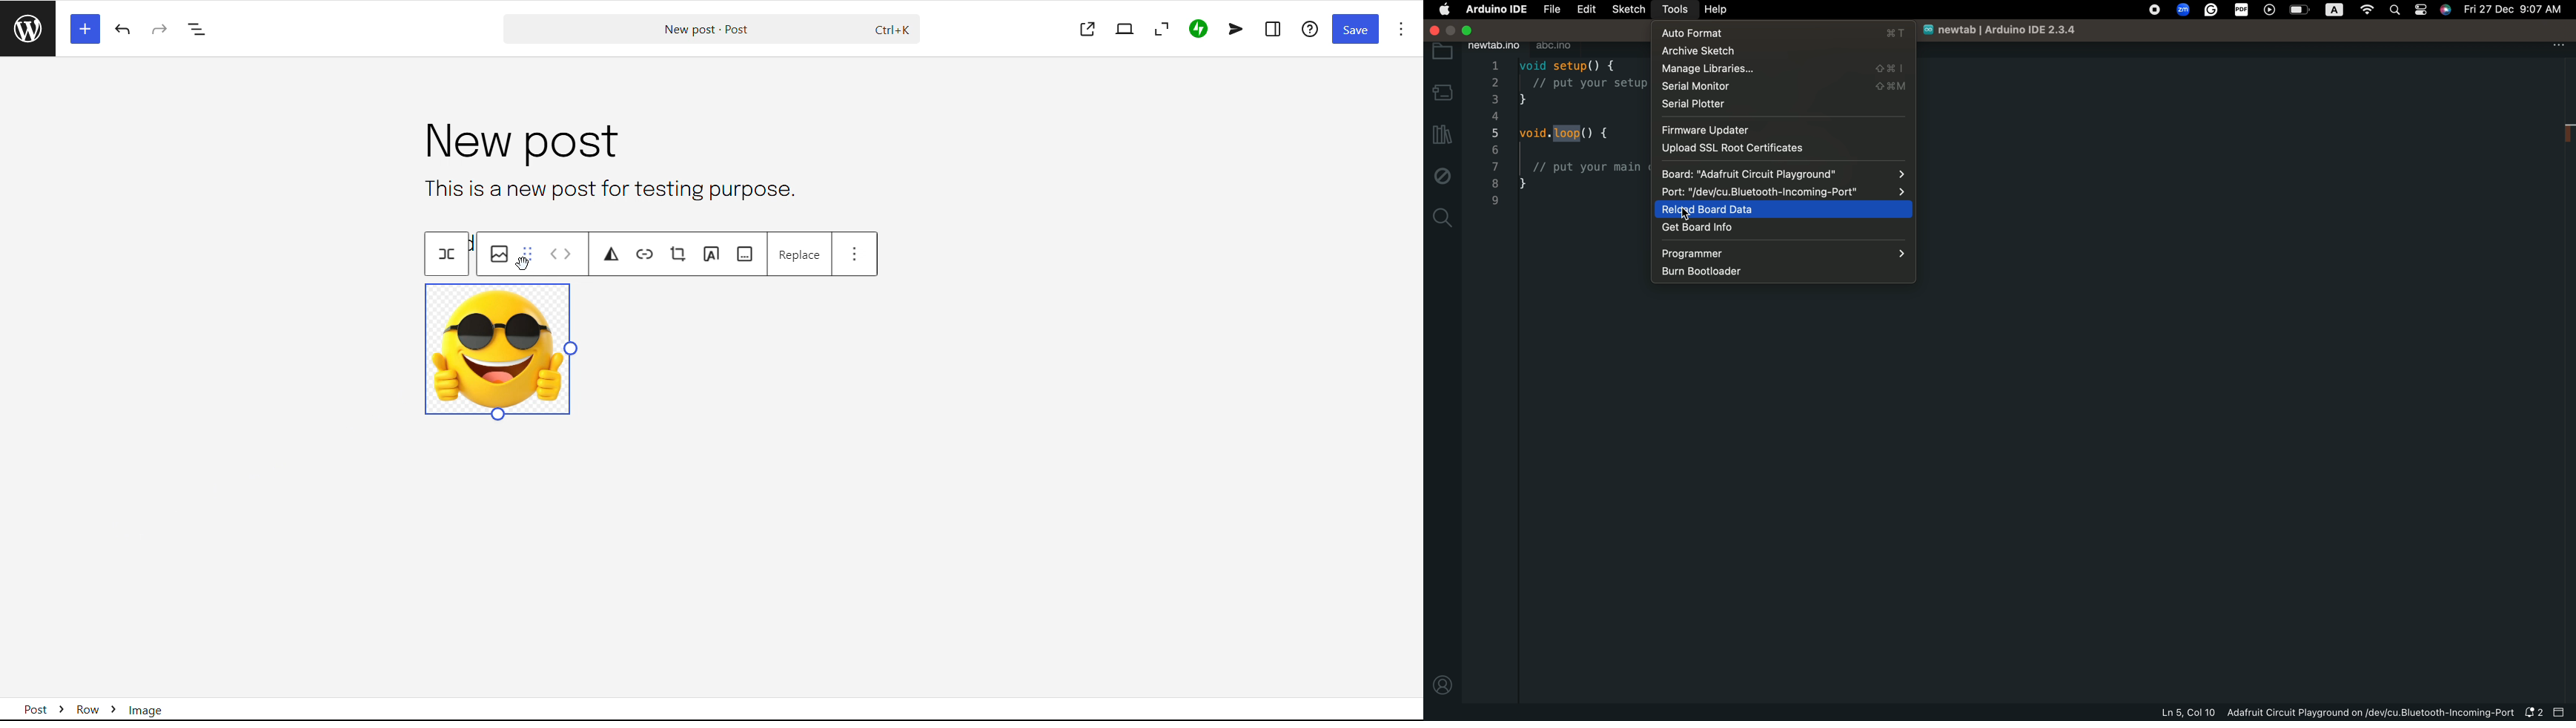 The height and width of the screenshot is (728, 2576). Describe the element at coordinates (2557, 45) in the screenshot. I see `file setting` at that location.